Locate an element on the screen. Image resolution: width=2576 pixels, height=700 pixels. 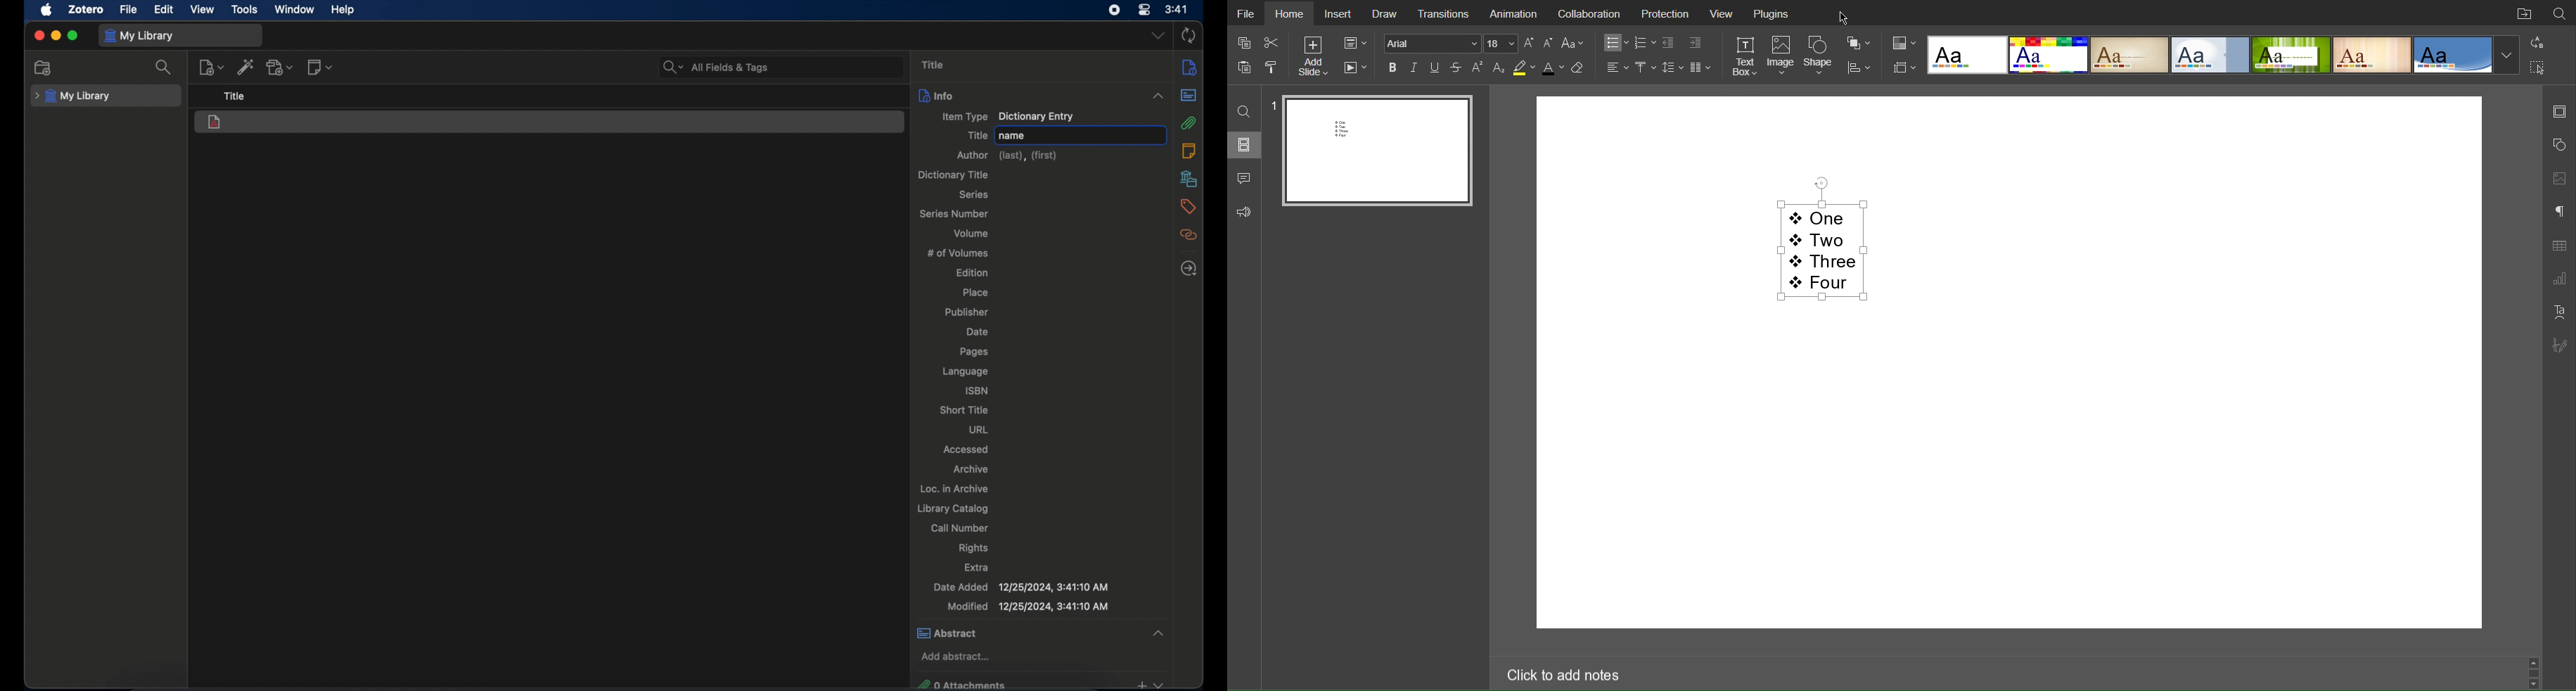
Font Size is located at coordinates (1501, 44).